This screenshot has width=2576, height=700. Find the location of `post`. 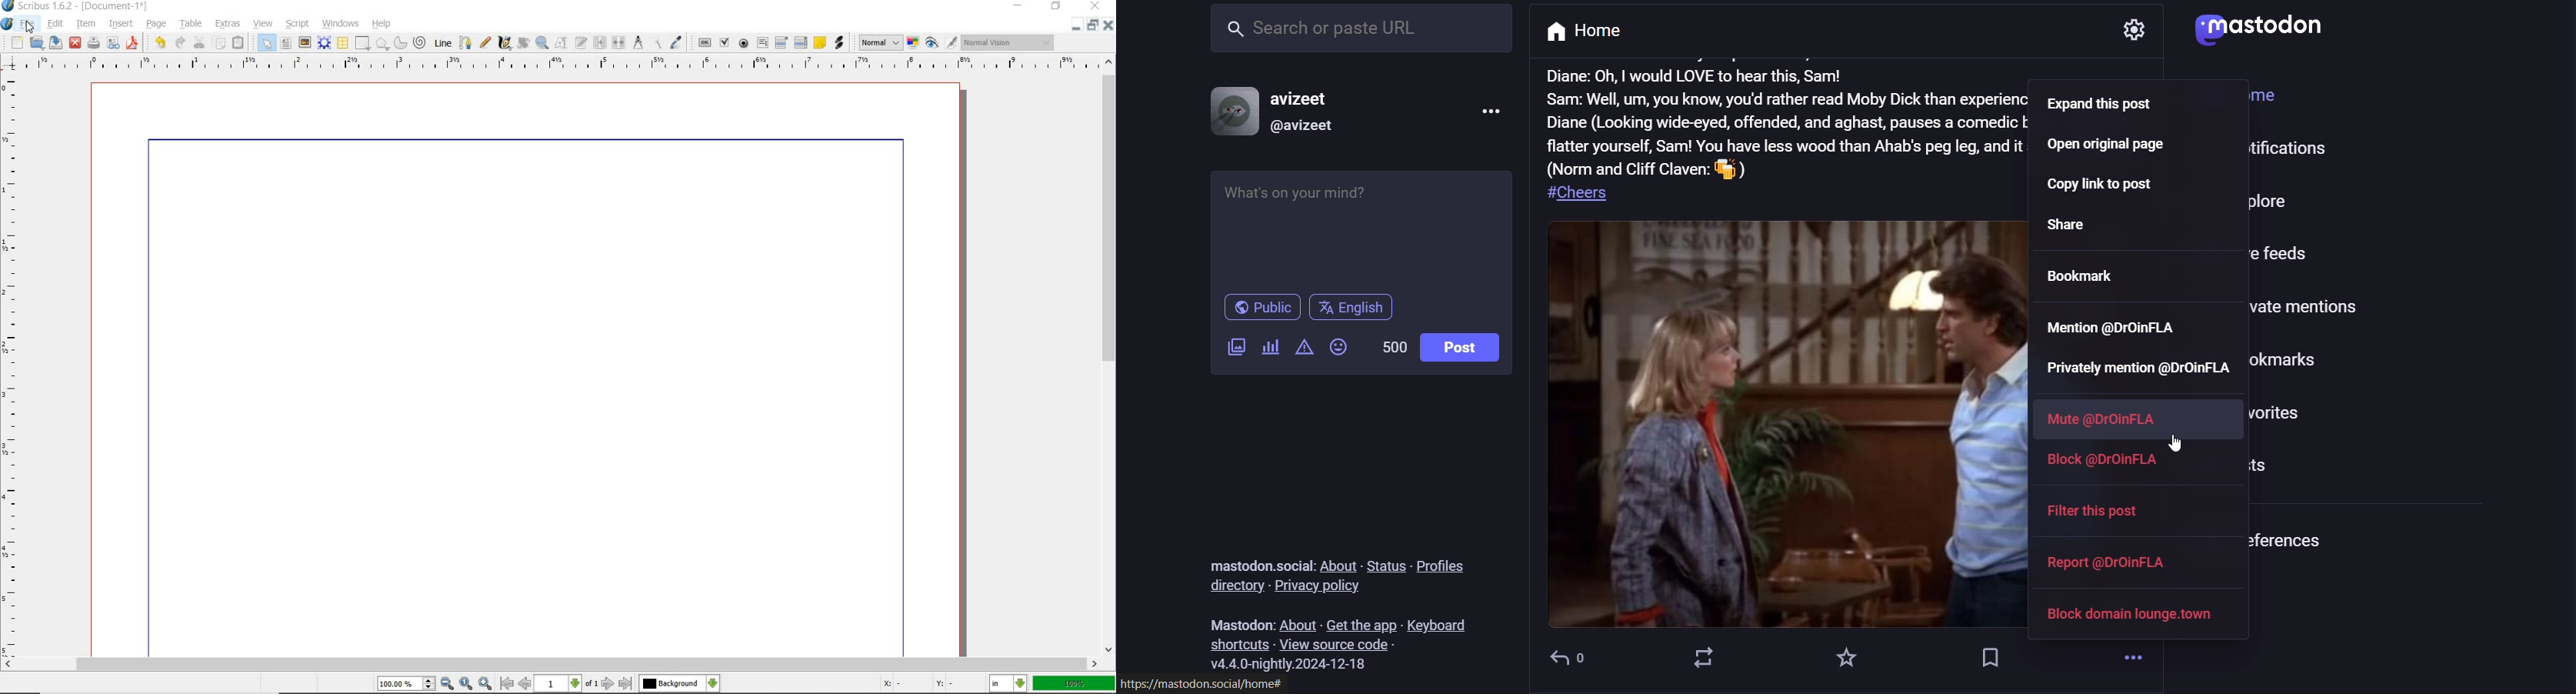

post is located at coordinates (1460, 346).